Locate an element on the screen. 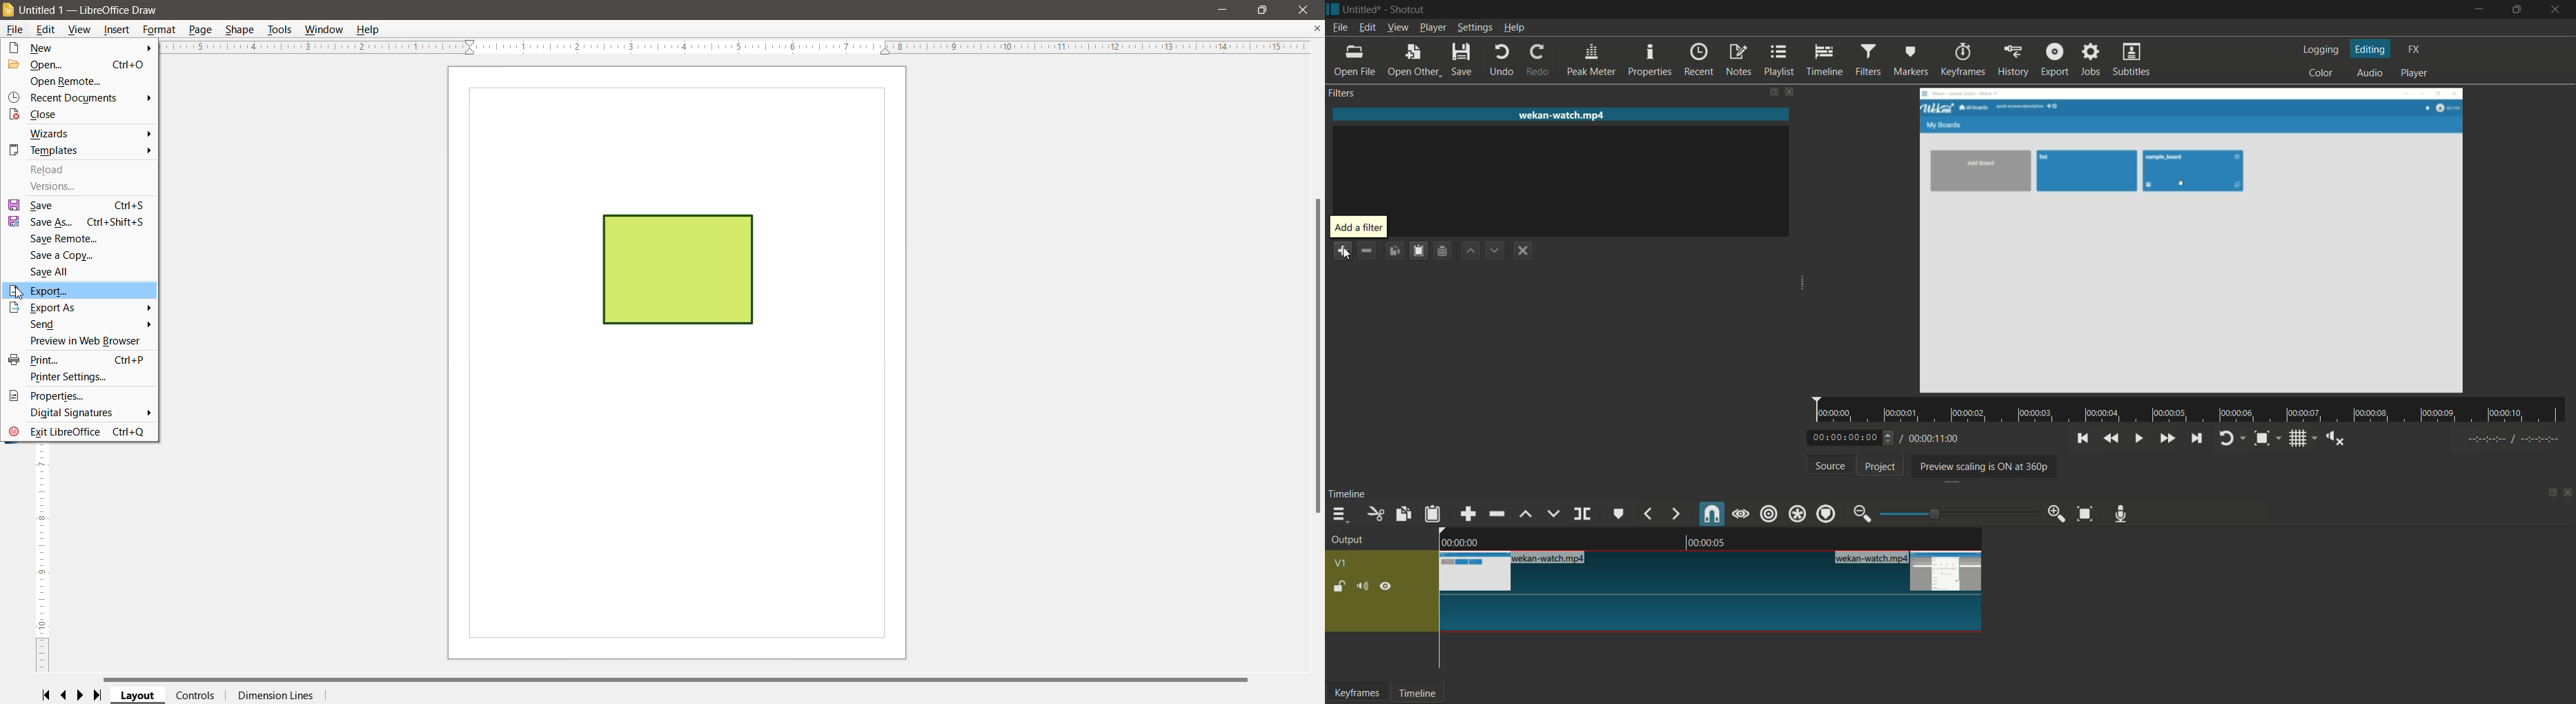 This screenshot has height=728, width=2576. save is located at coordinates (1464, 59).